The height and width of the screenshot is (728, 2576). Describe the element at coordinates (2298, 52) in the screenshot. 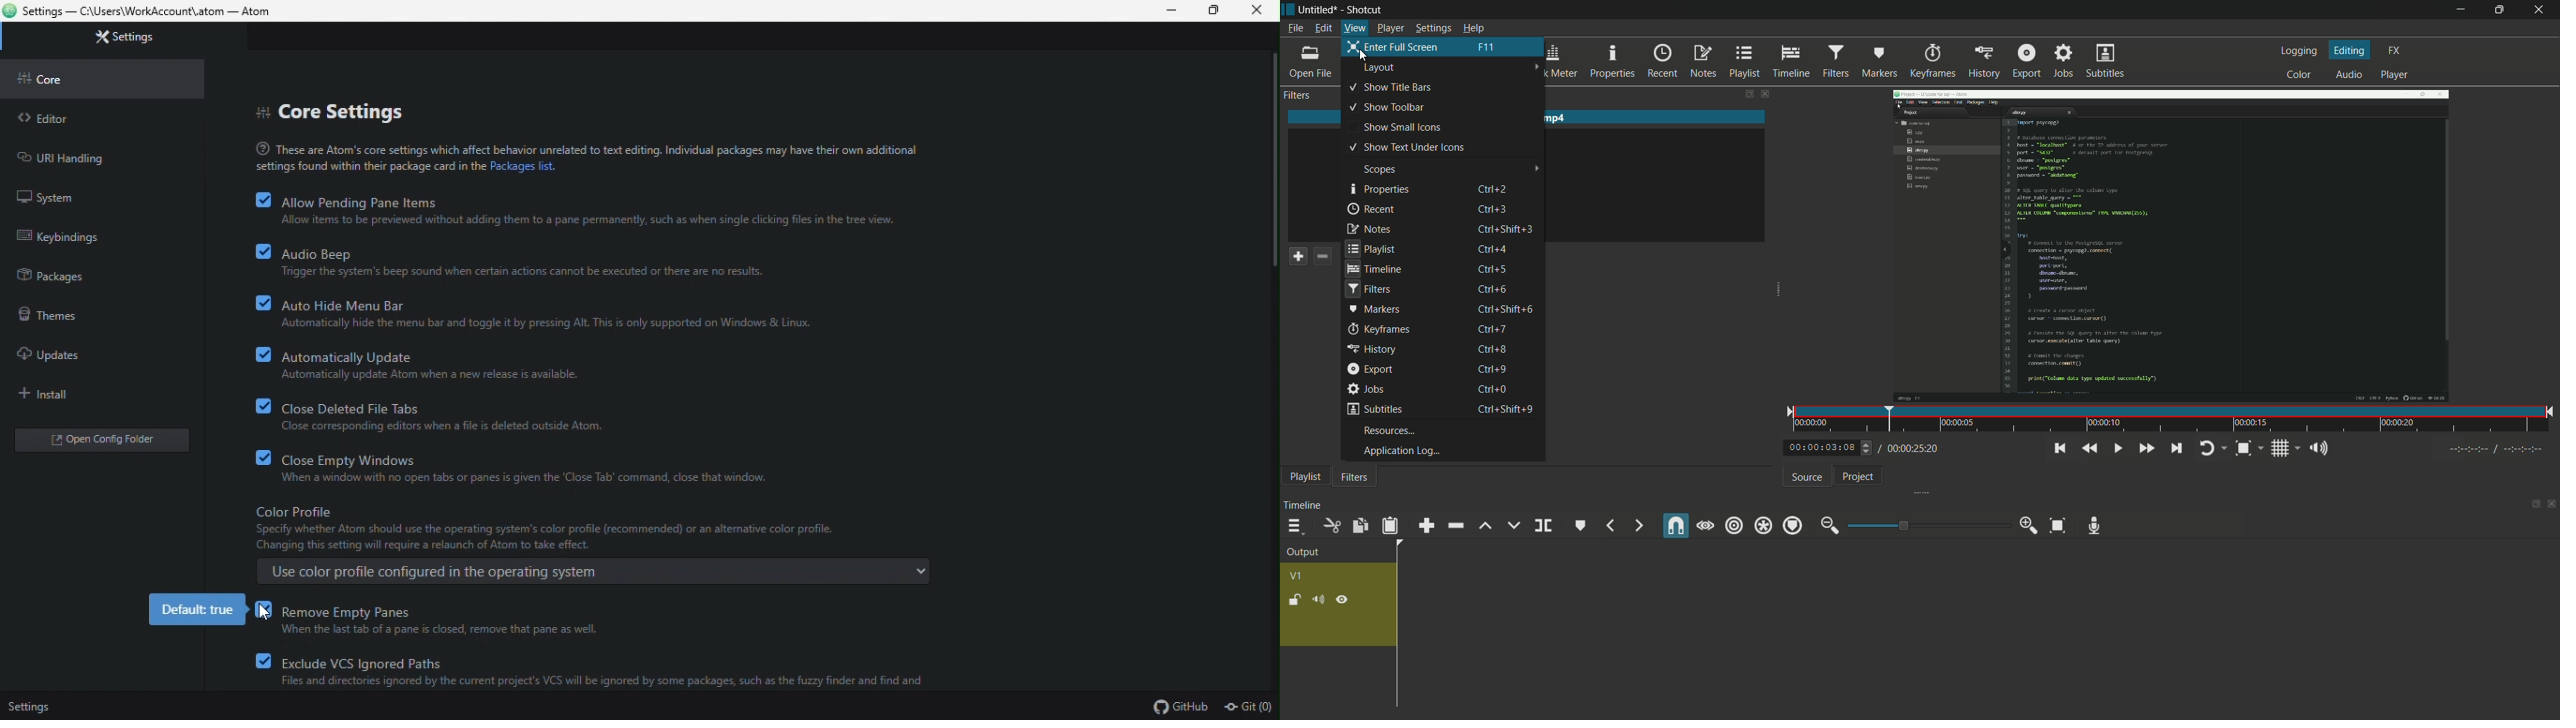

I see `logging` at that location.